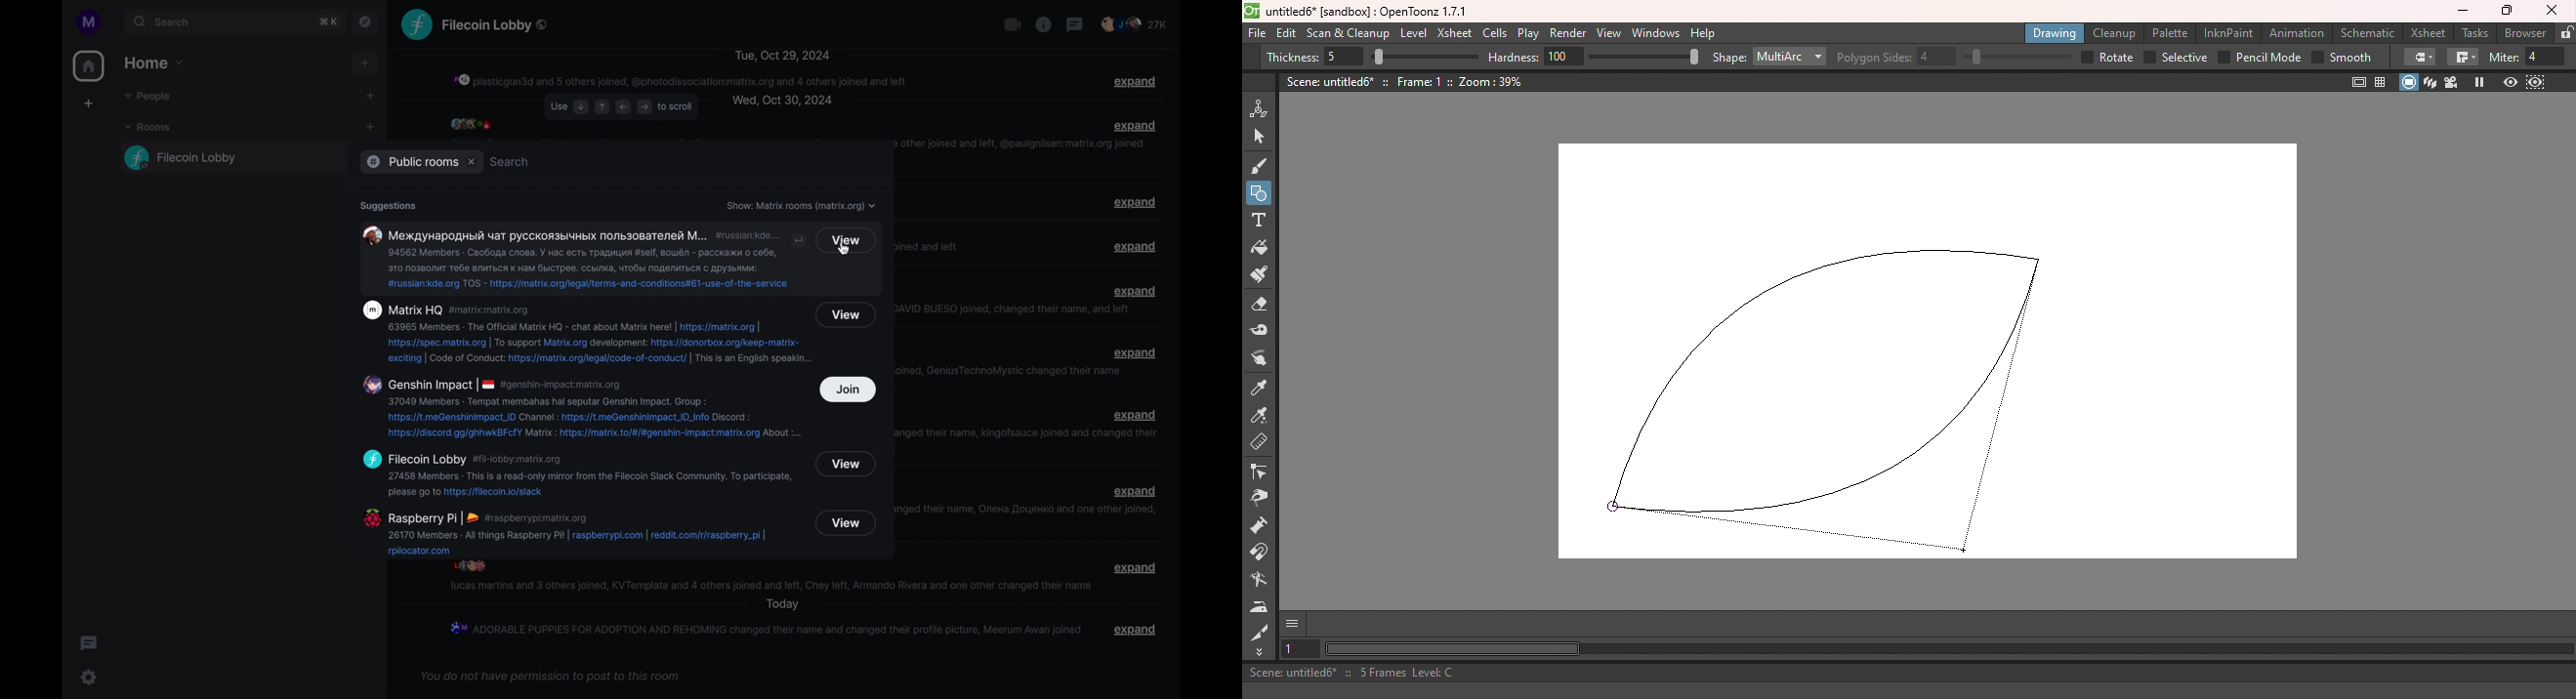 Image resolution: width=2576 pixels, height=700 pixels. What do you see at coordinates (155, 63) in the screenshot?
I see `home dropdown` at bounding box center [155, 63].